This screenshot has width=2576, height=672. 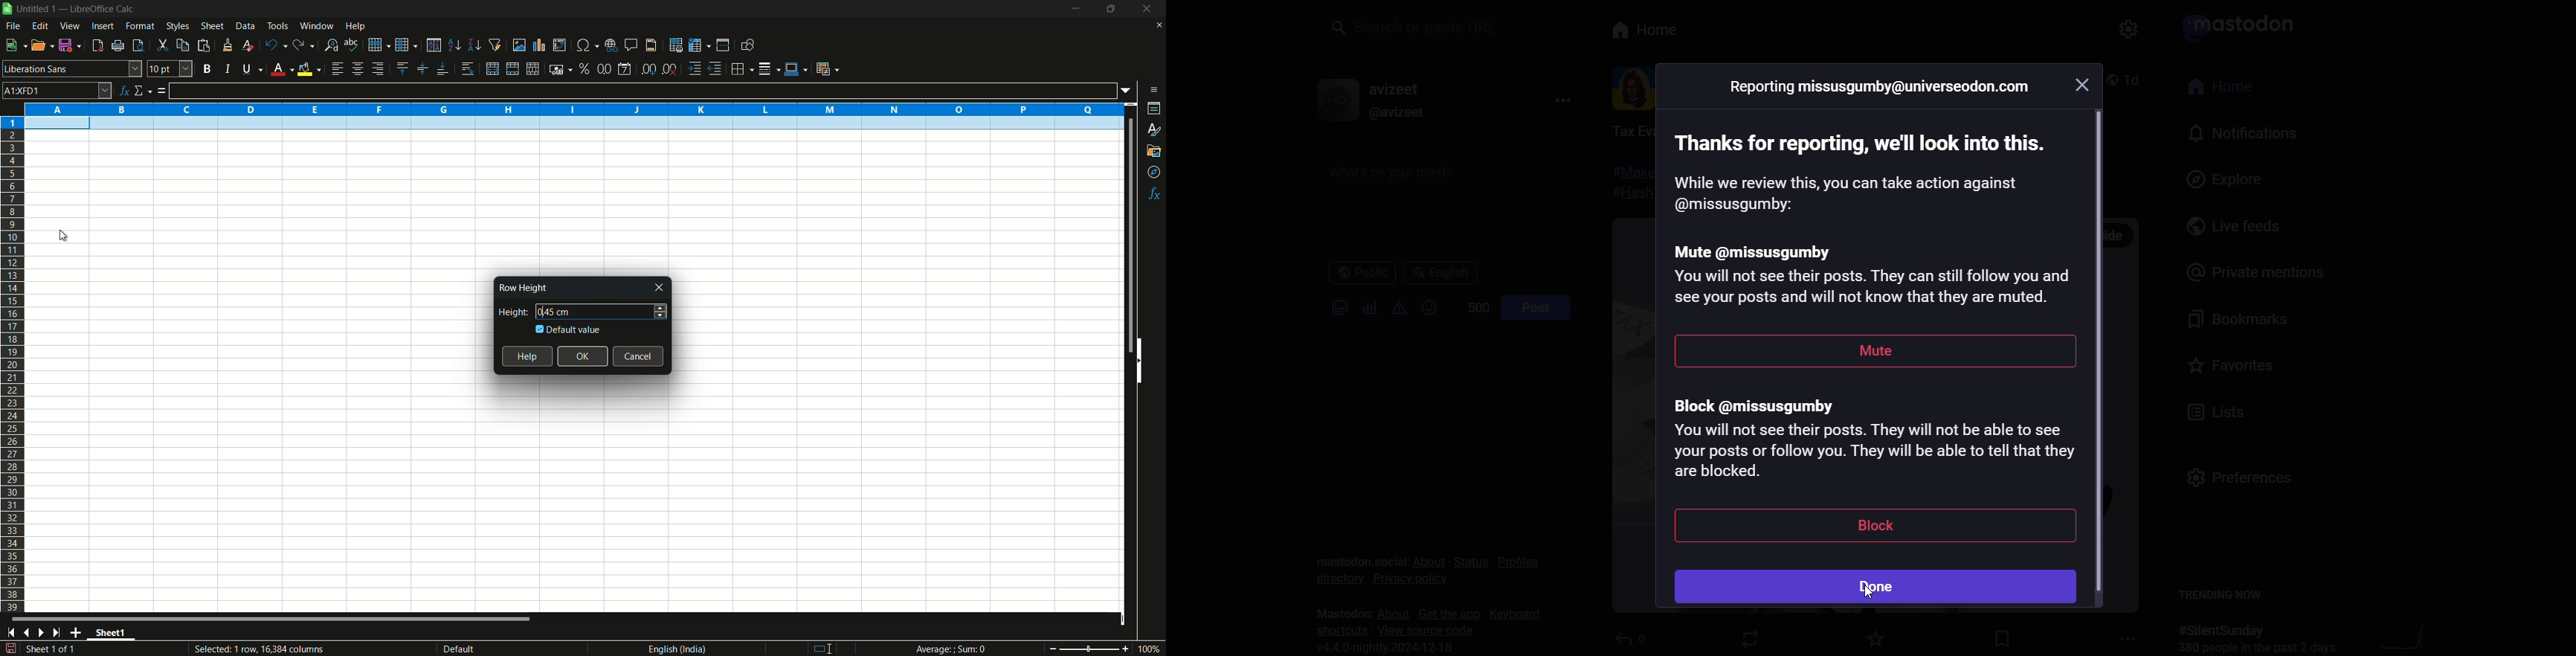 What do you see at coordinates (352, 44) in the screenshot?
I see `spelling` at bounding box center [352, 44].